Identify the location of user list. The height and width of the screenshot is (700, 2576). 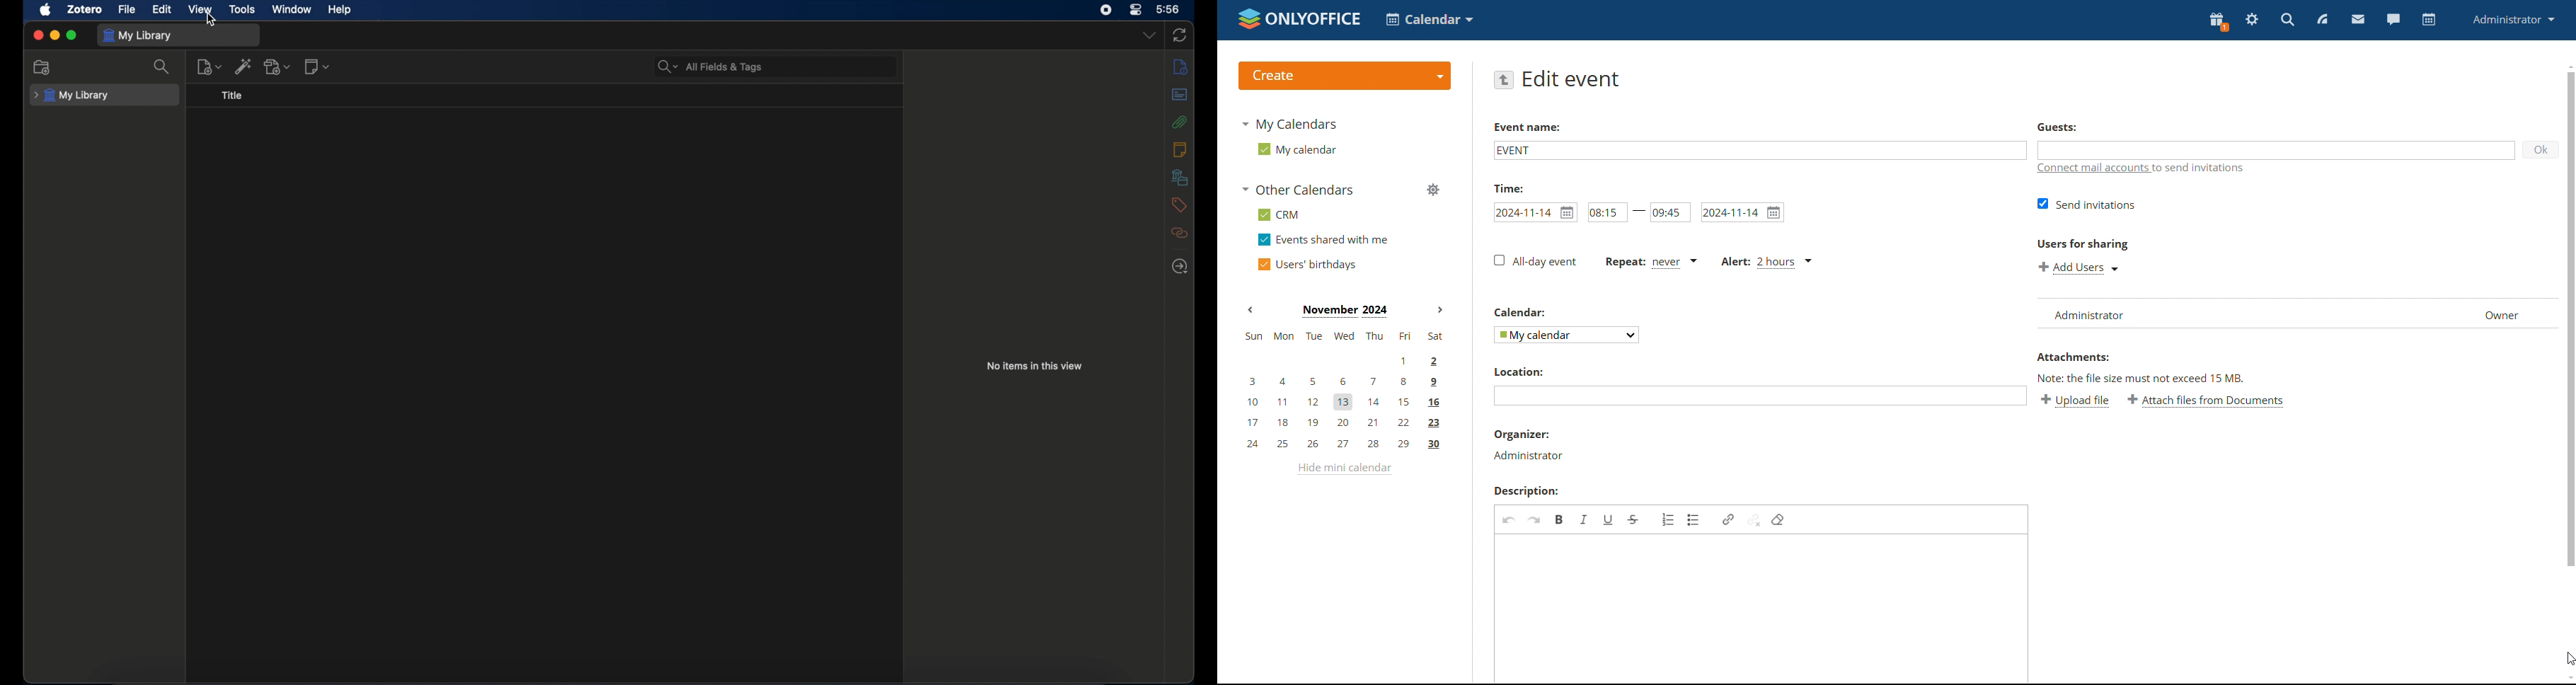
(2296, 313).